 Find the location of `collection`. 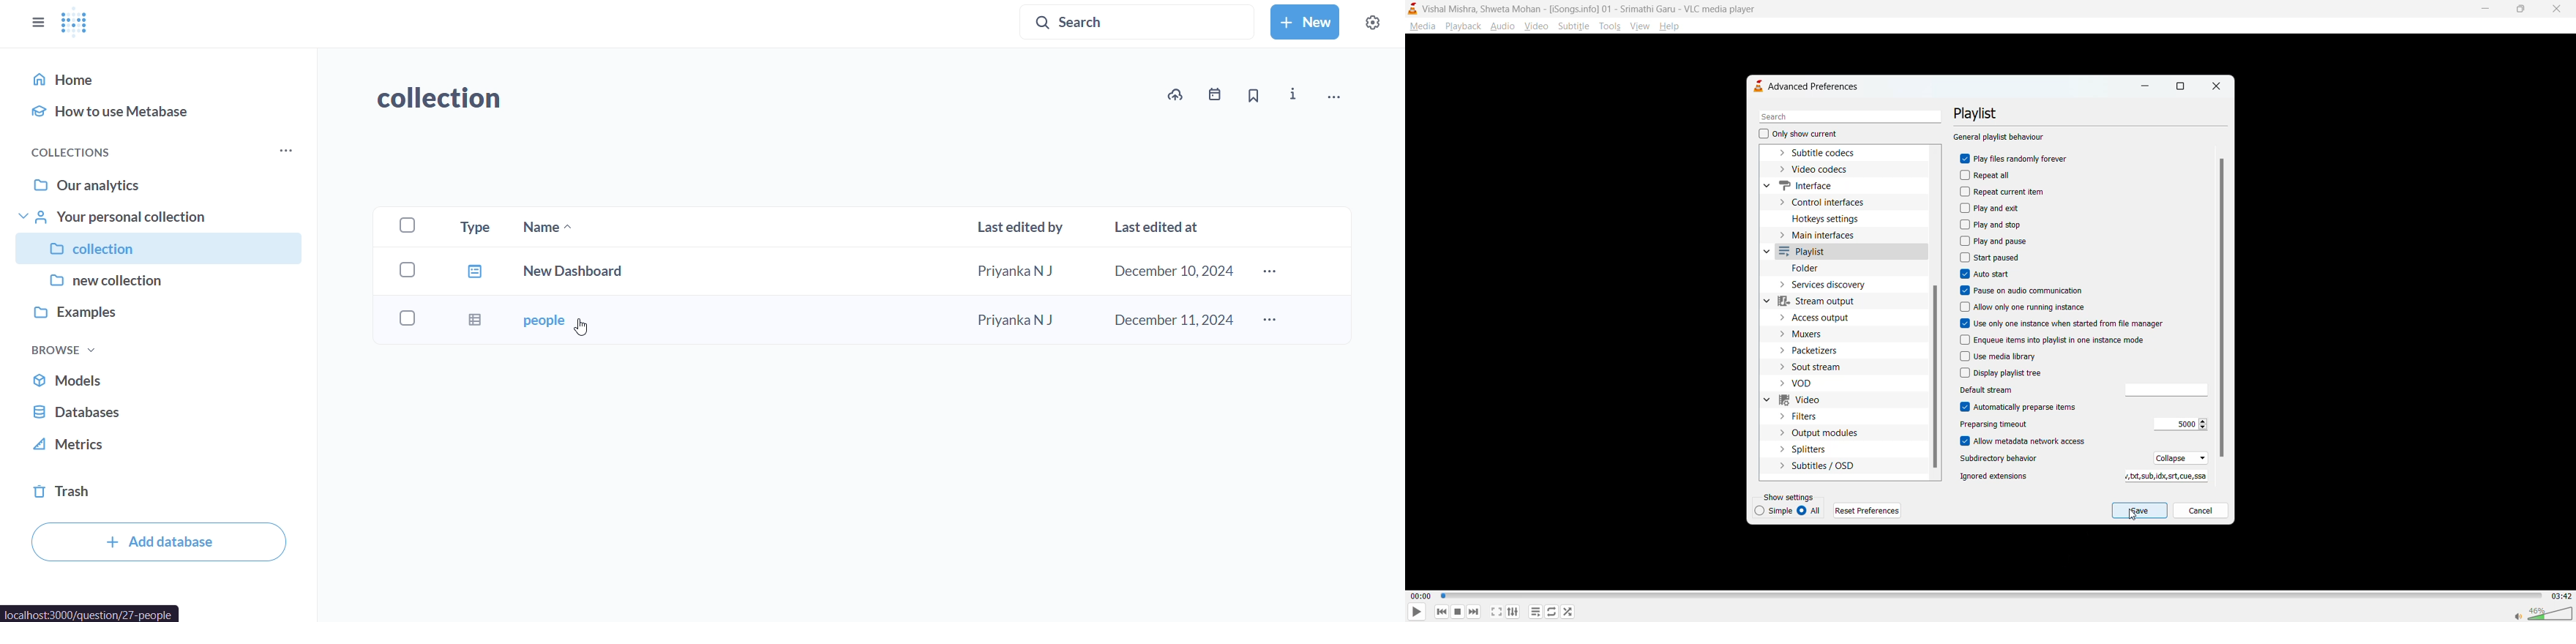

collection is located at coordinates (449, 100).